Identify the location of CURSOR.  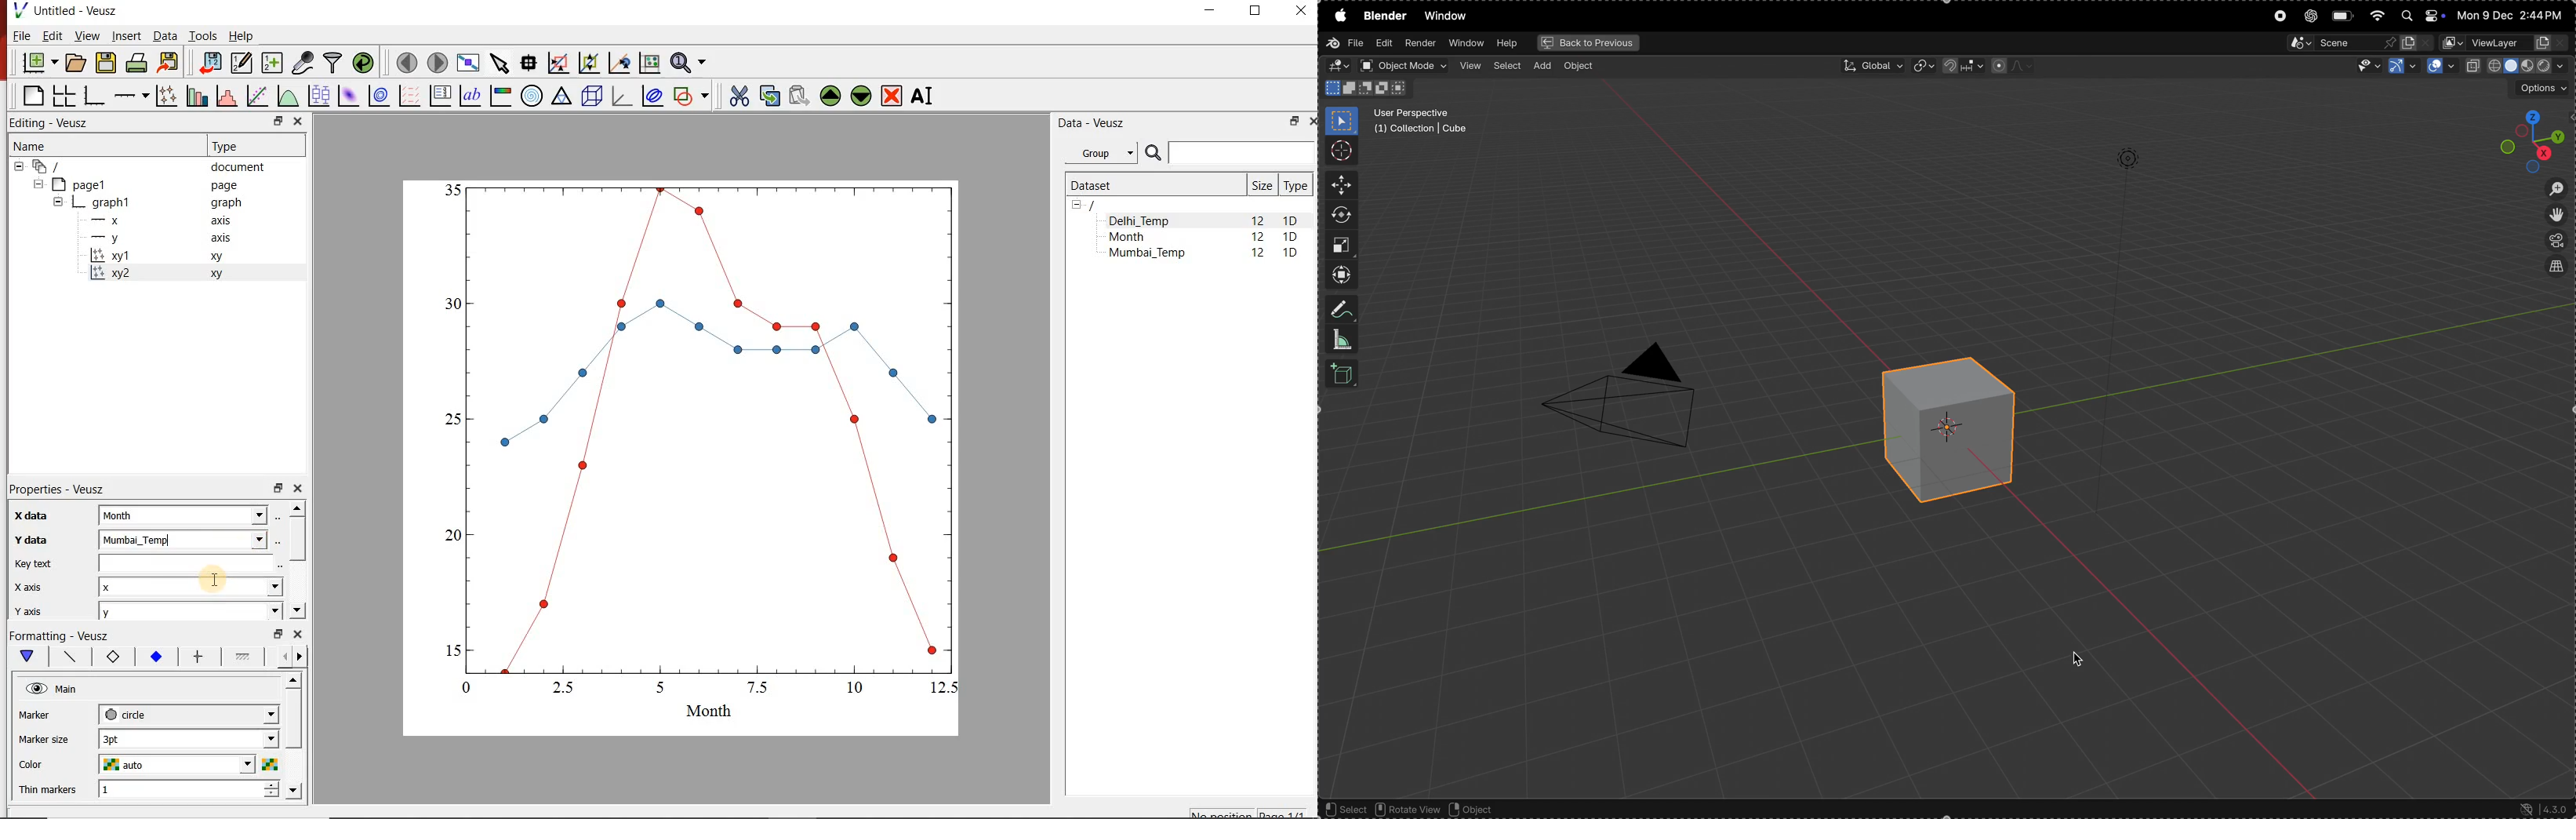
(2084, 660).